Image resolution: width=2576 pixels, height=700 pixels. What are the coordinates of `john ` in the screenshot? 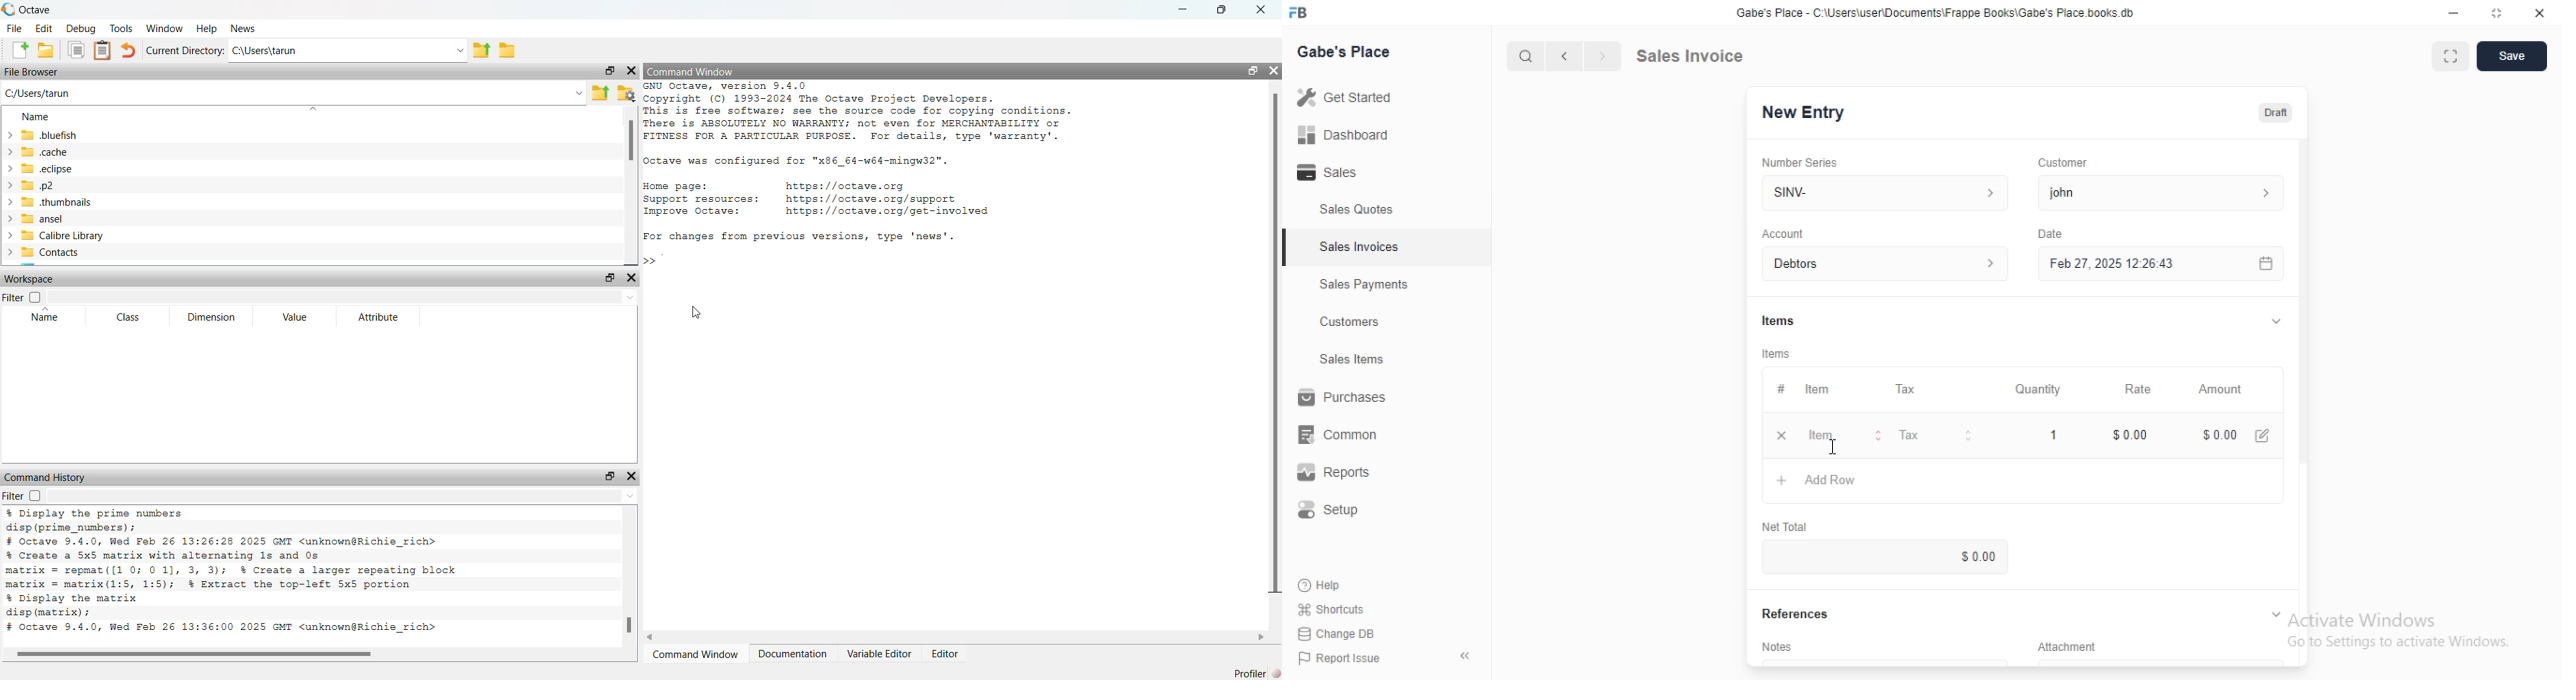 It's located at (2167, 192).